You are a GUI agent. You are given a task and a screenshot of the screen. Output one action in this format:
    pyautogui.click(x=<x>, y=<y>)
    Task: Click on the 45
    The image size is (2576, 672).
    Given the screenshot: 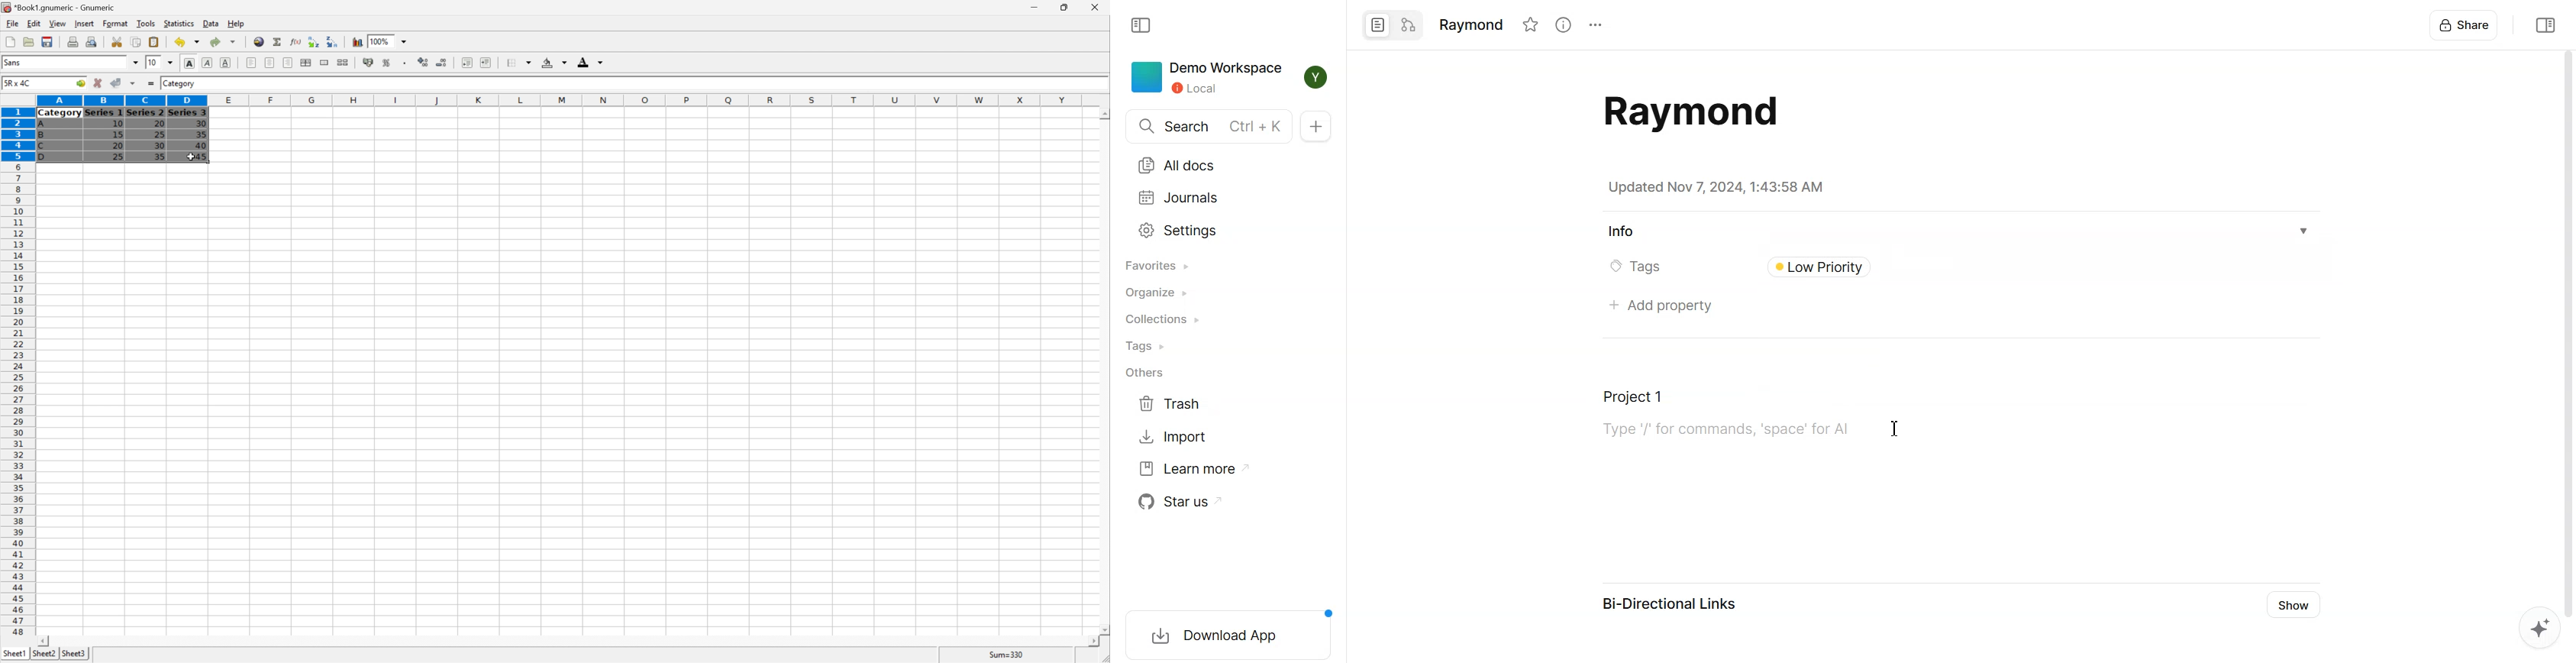 What is the action you would take?
    pyautogui.click(x=201, y=156)
    